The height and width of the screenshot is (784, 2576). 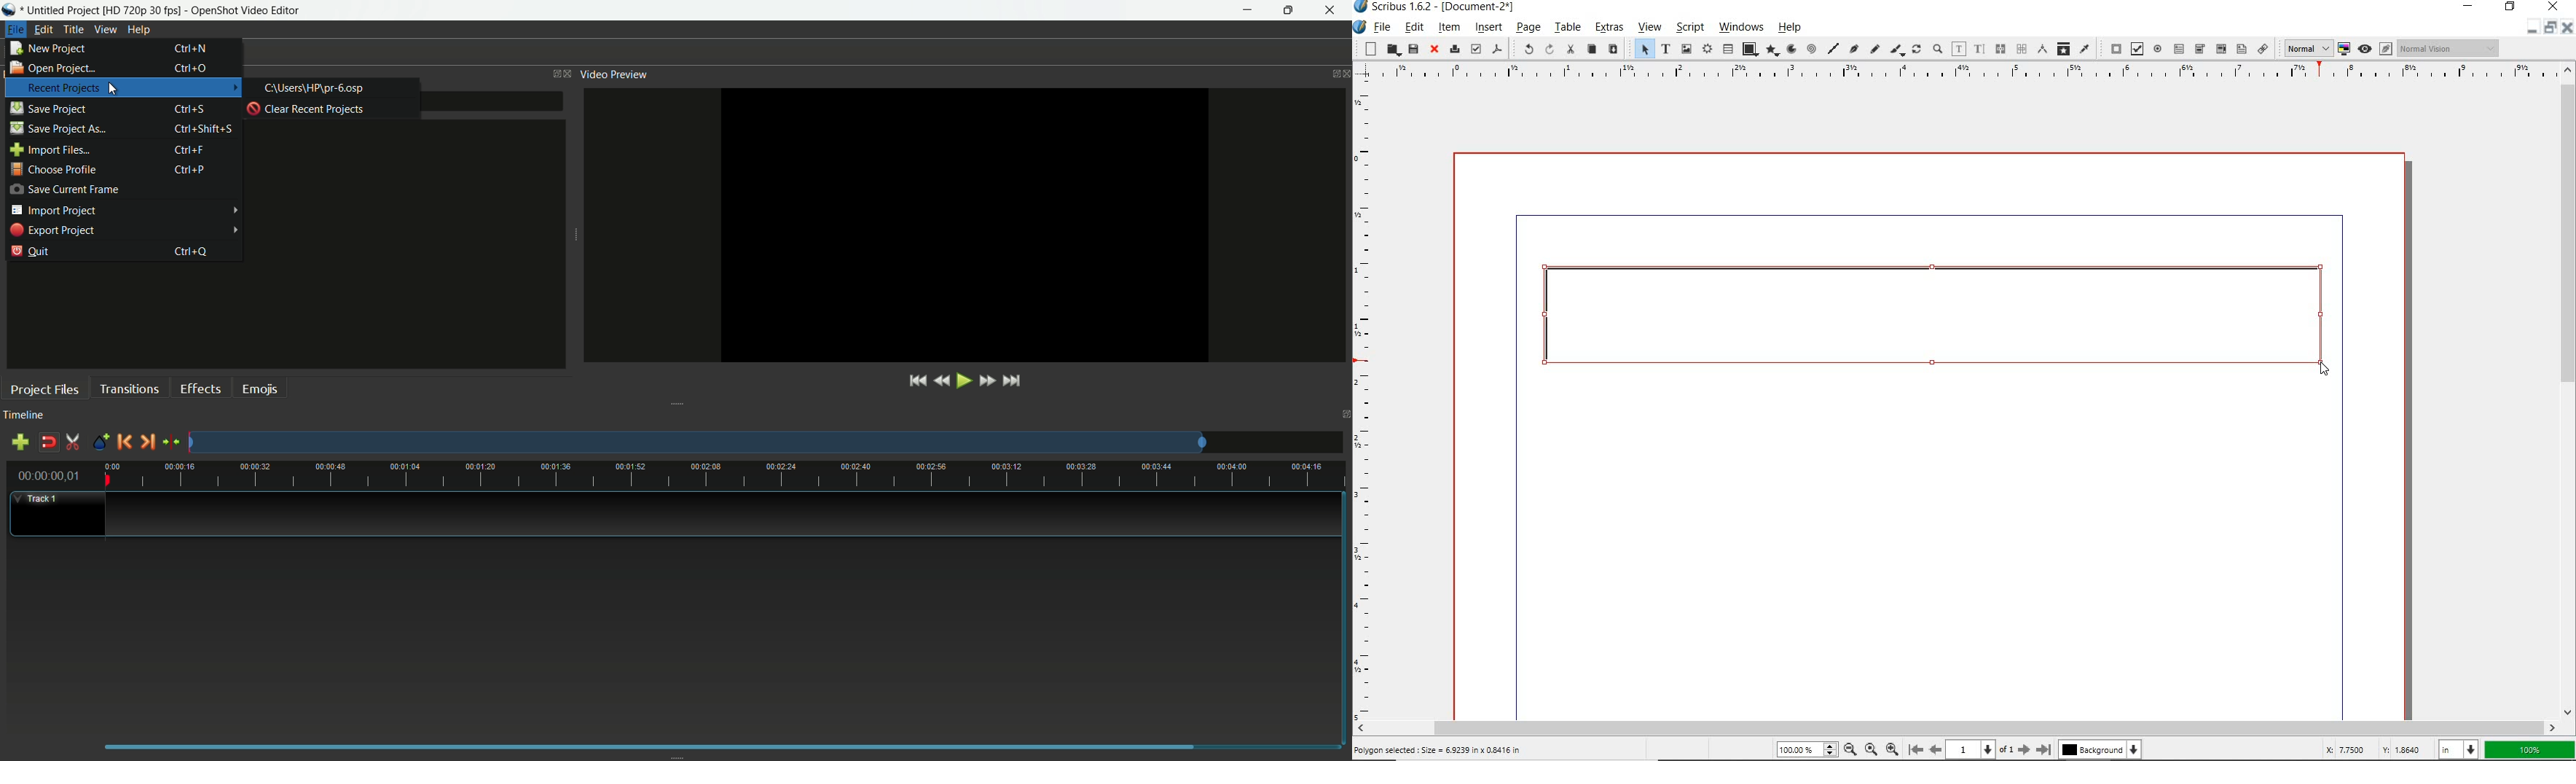 What do you see at coordinates (1643, 48) in the screenshot?
I see `select item` at bounding box center [1643, 48].